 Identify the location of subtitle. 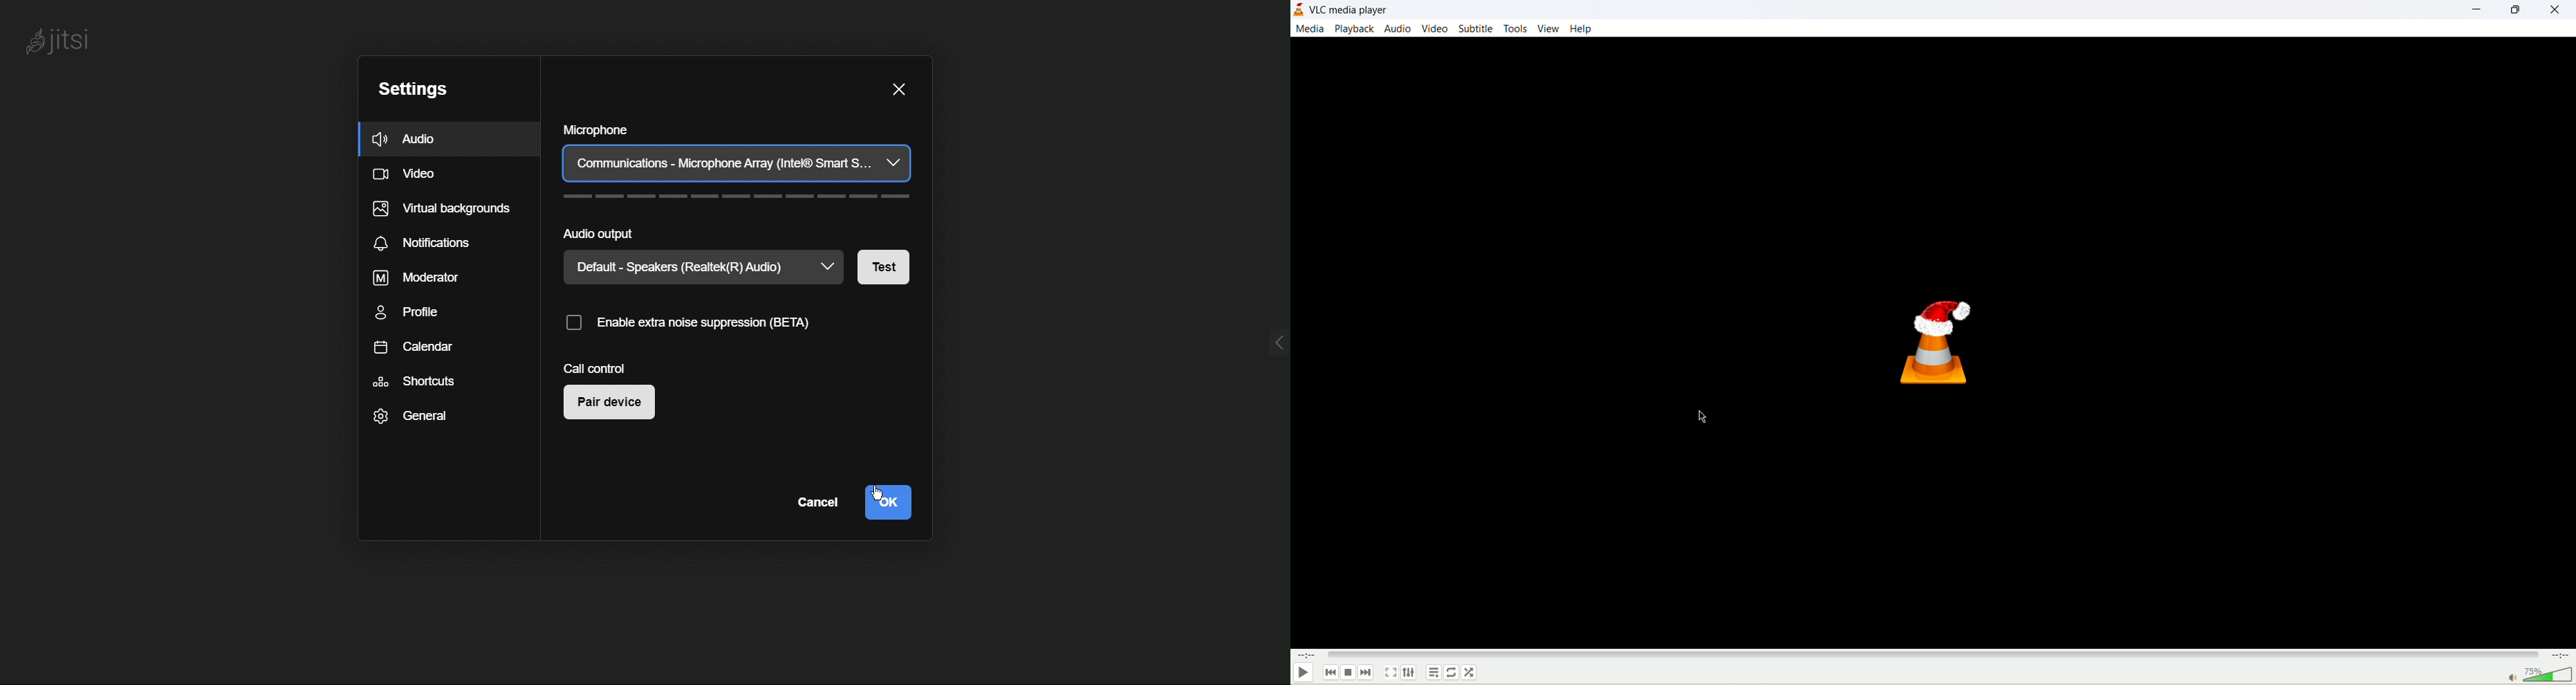
(1478, 28).